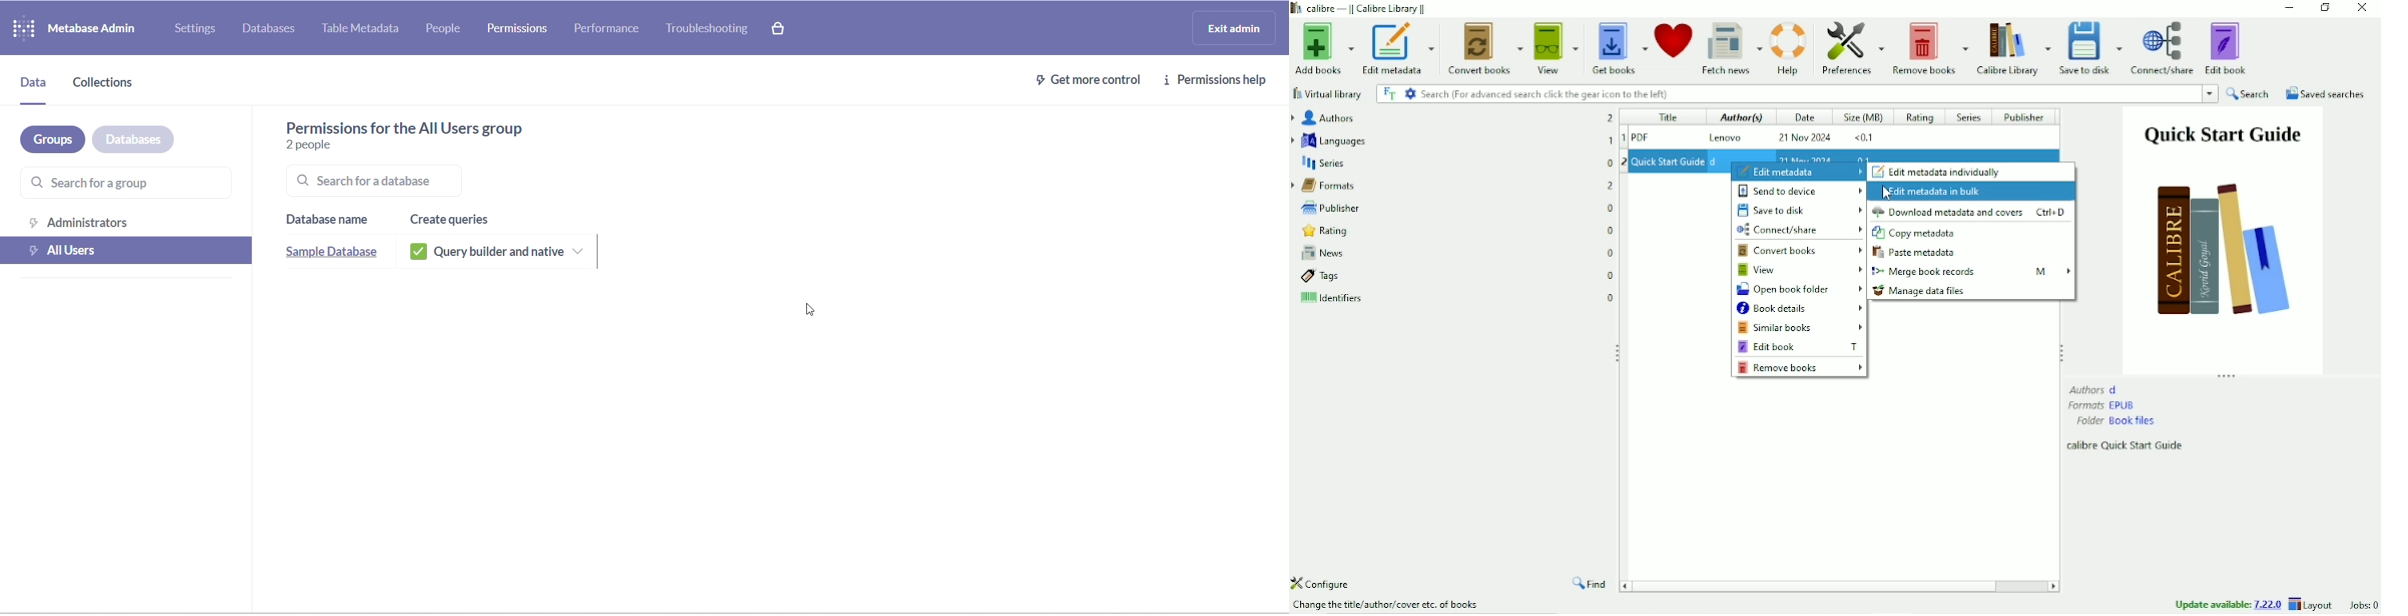  What do you see at coordinates (2313, 604) in the screenshot?
I see `Layout` at bounding box center [2313, 604].